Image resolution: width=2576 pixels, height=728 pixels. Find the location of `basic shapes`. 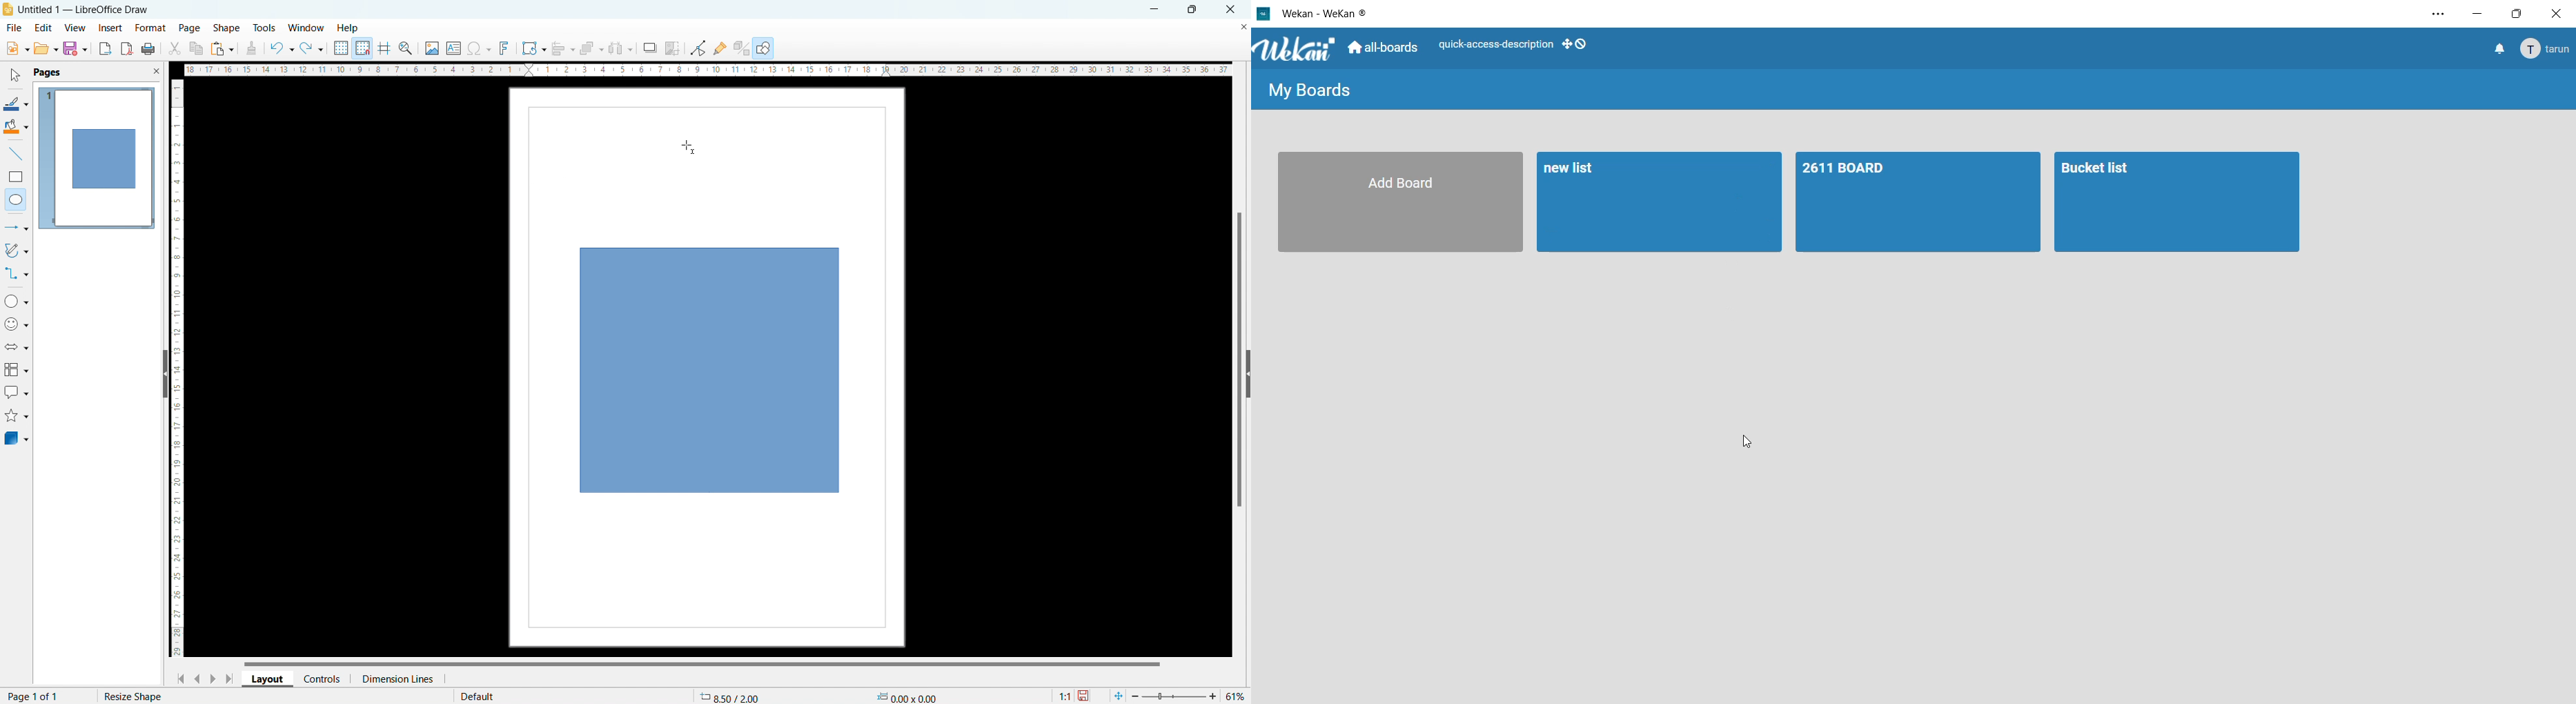

basic shapes is located at coordinates (16, 301).